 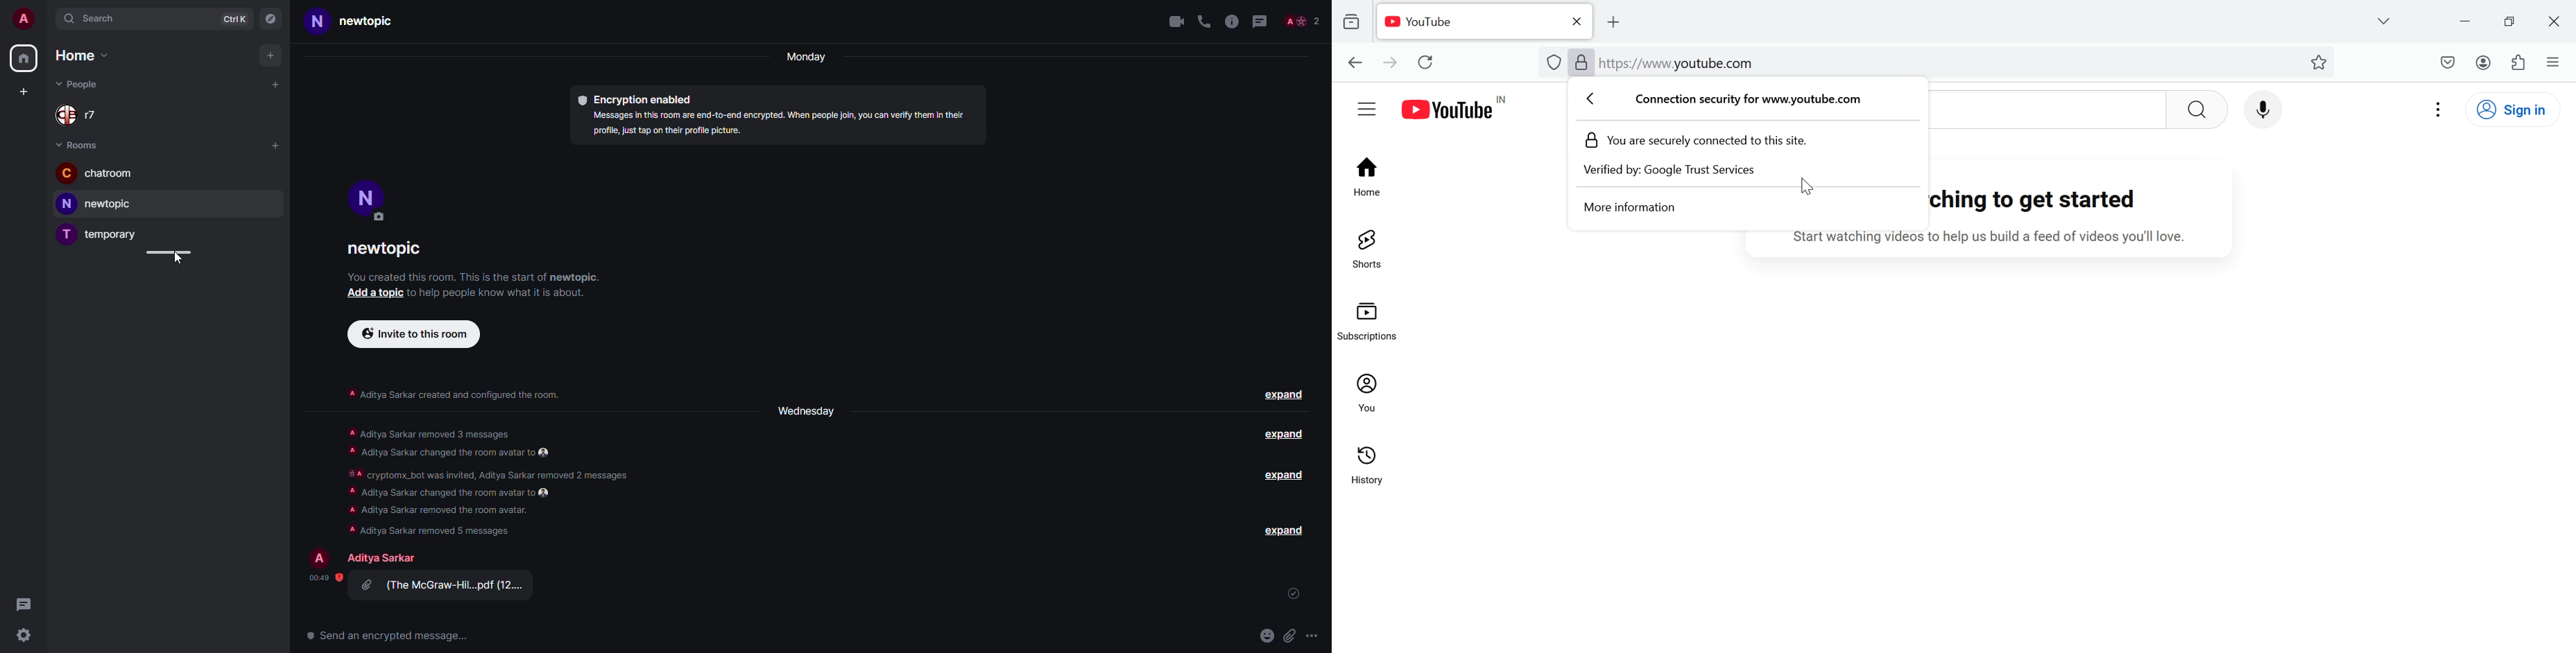 I want to click on ® Encryption enabled
Messages in this room are end-to-end encrypted. When people join, you can verify them in their
profile, just tap on their profile picture., so click(x=774, y=117).